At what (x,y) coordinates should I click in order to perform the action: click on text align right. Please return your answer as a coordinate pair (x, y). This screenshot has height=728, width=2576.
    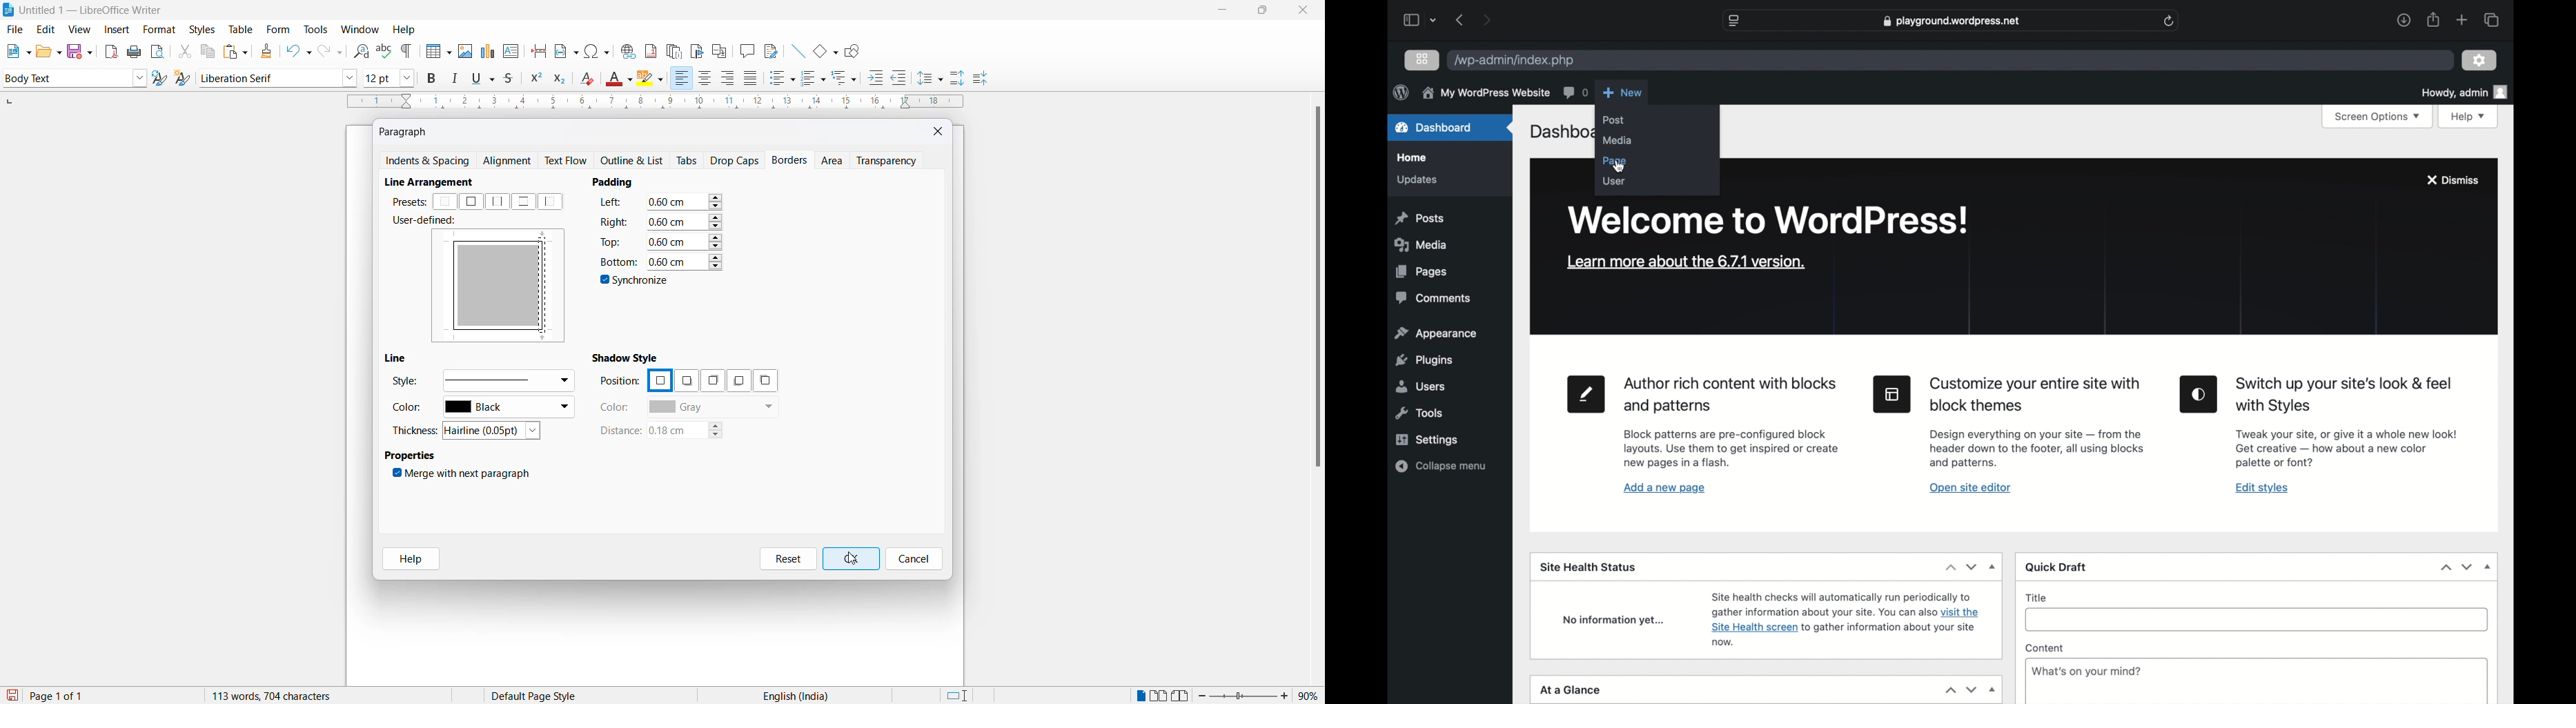
    Looking at the image, I should click on (730, 79).